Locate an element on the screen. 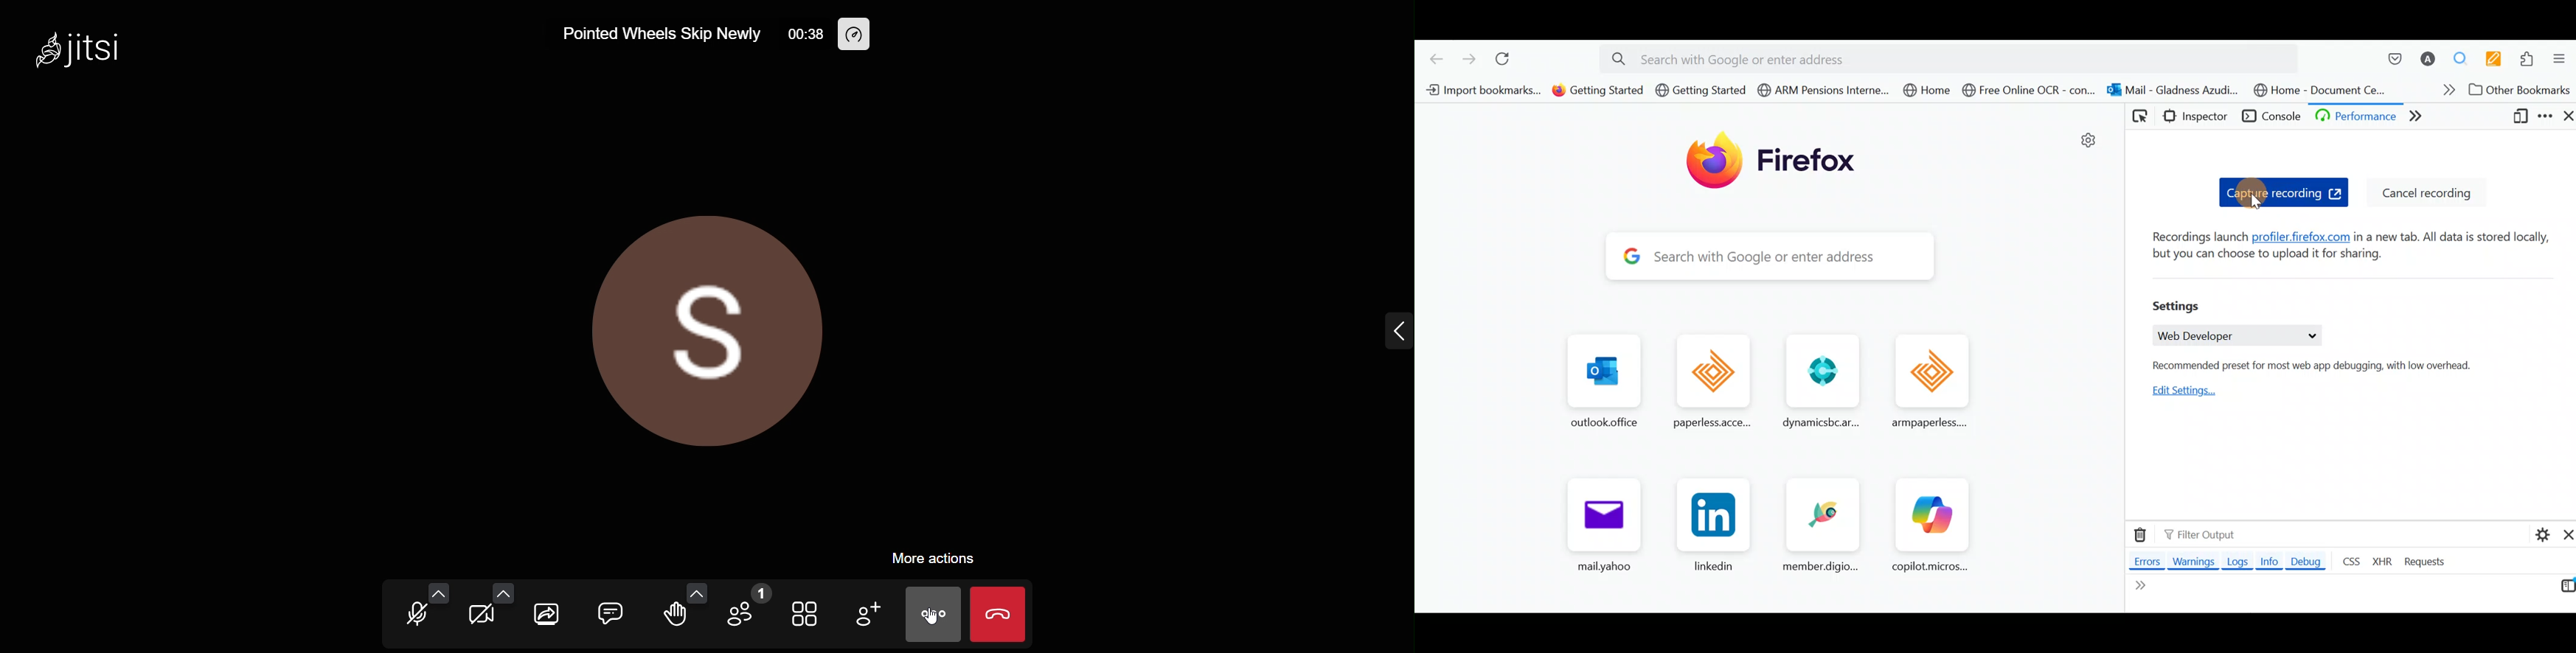 The height and width of the screenshot is (672, 2576). Account is located at coordinates (2428, 60).